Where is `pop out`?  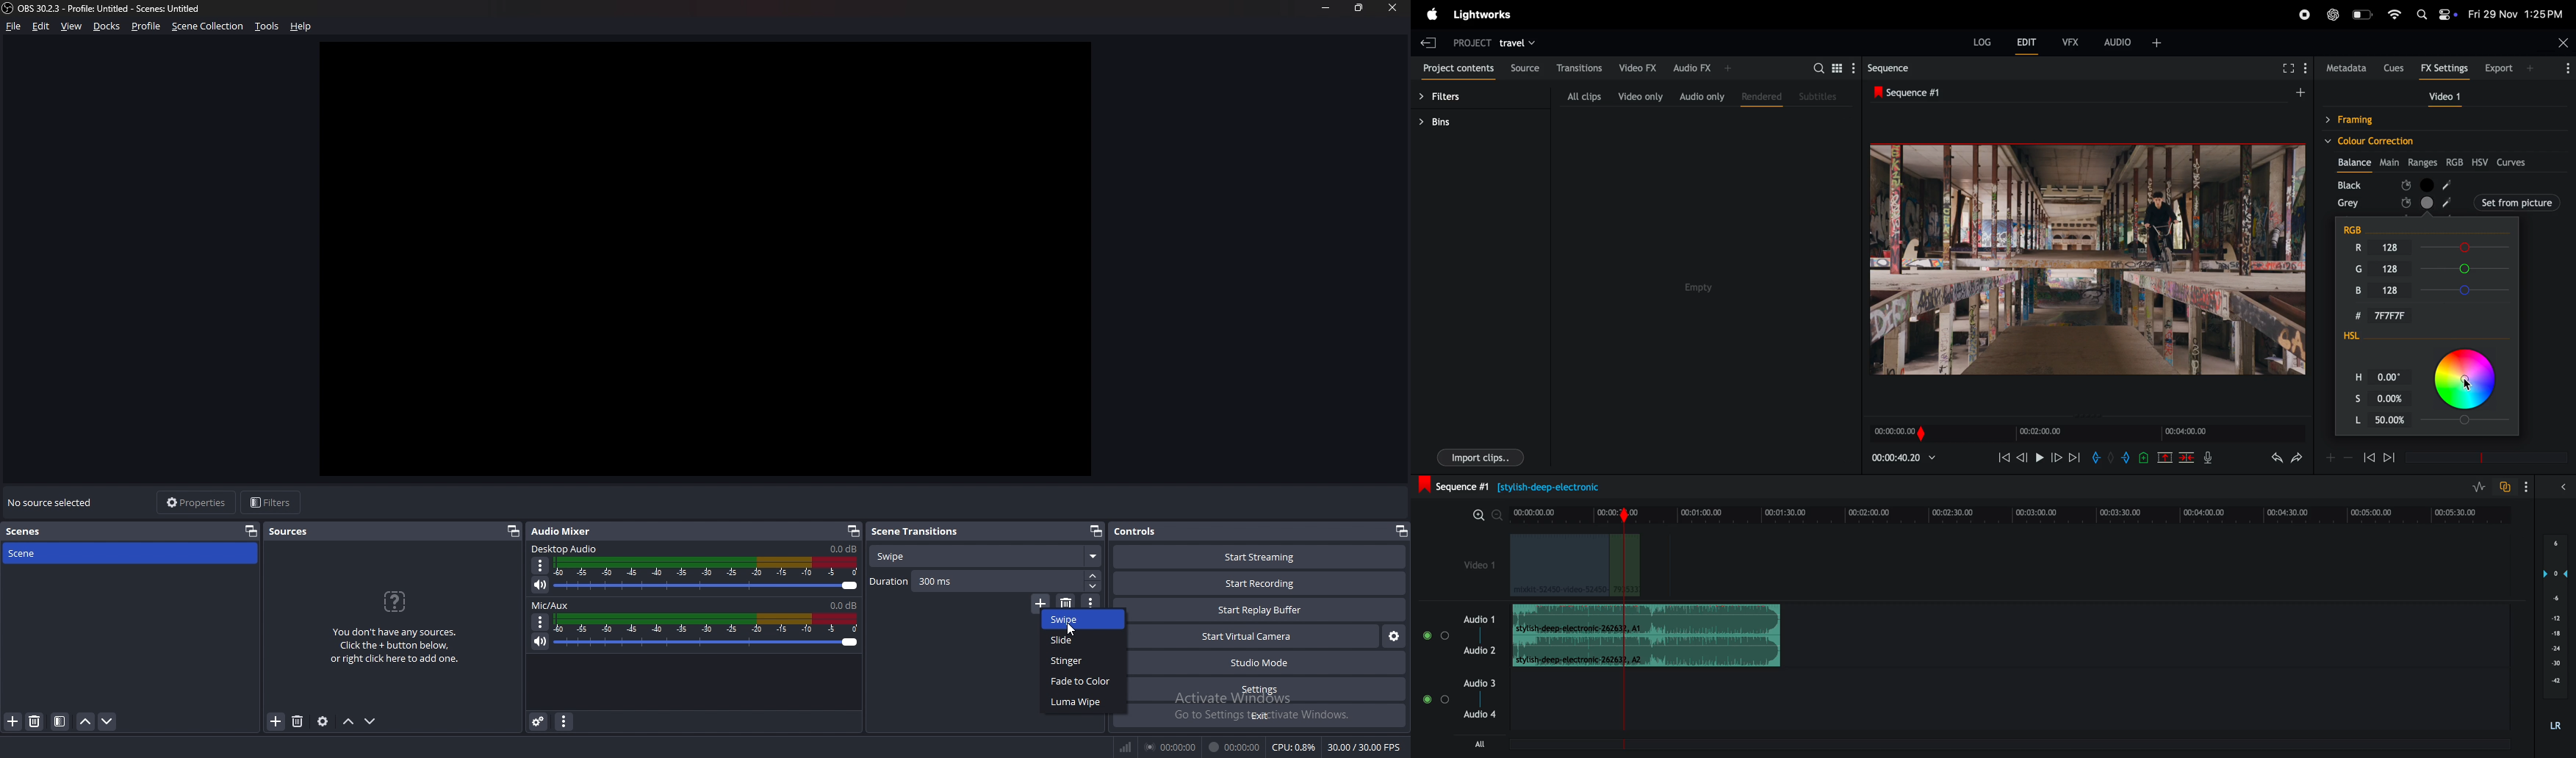
pop out is located at coordinates (513, 532).